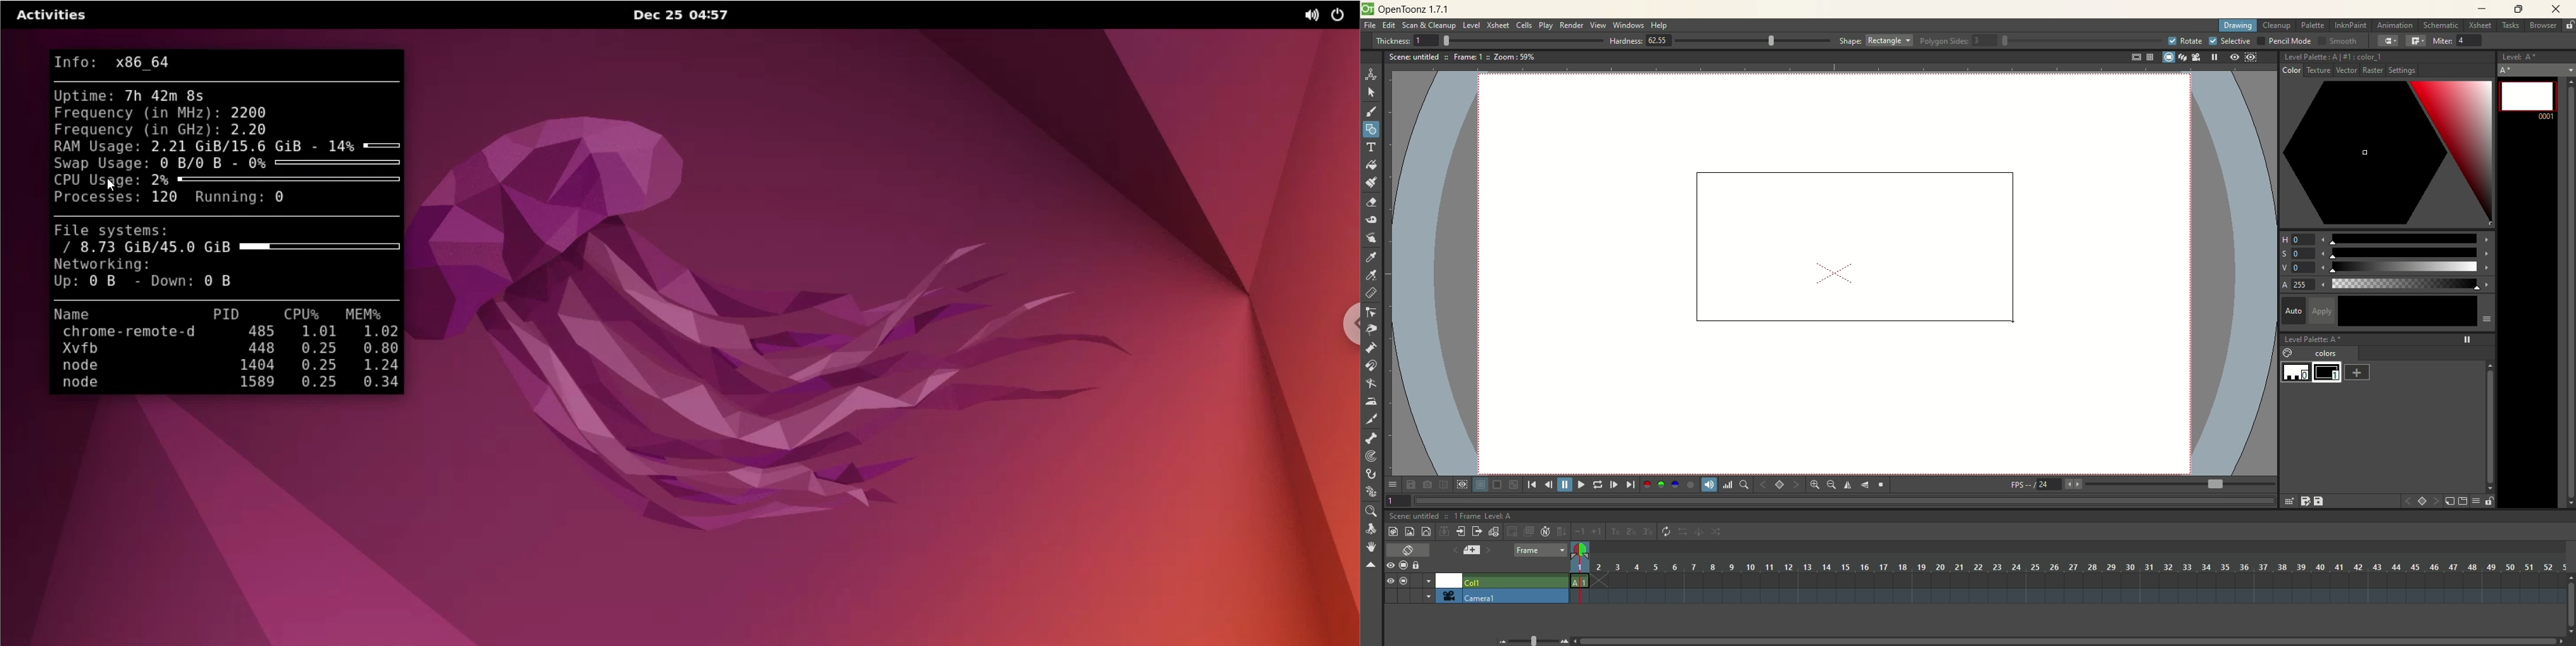 This screenshot has height=672, width=2576. What do you see at coordinates (2519, 10) in the screenshot?
I see `maximize` at bounding box center [2519, 10].